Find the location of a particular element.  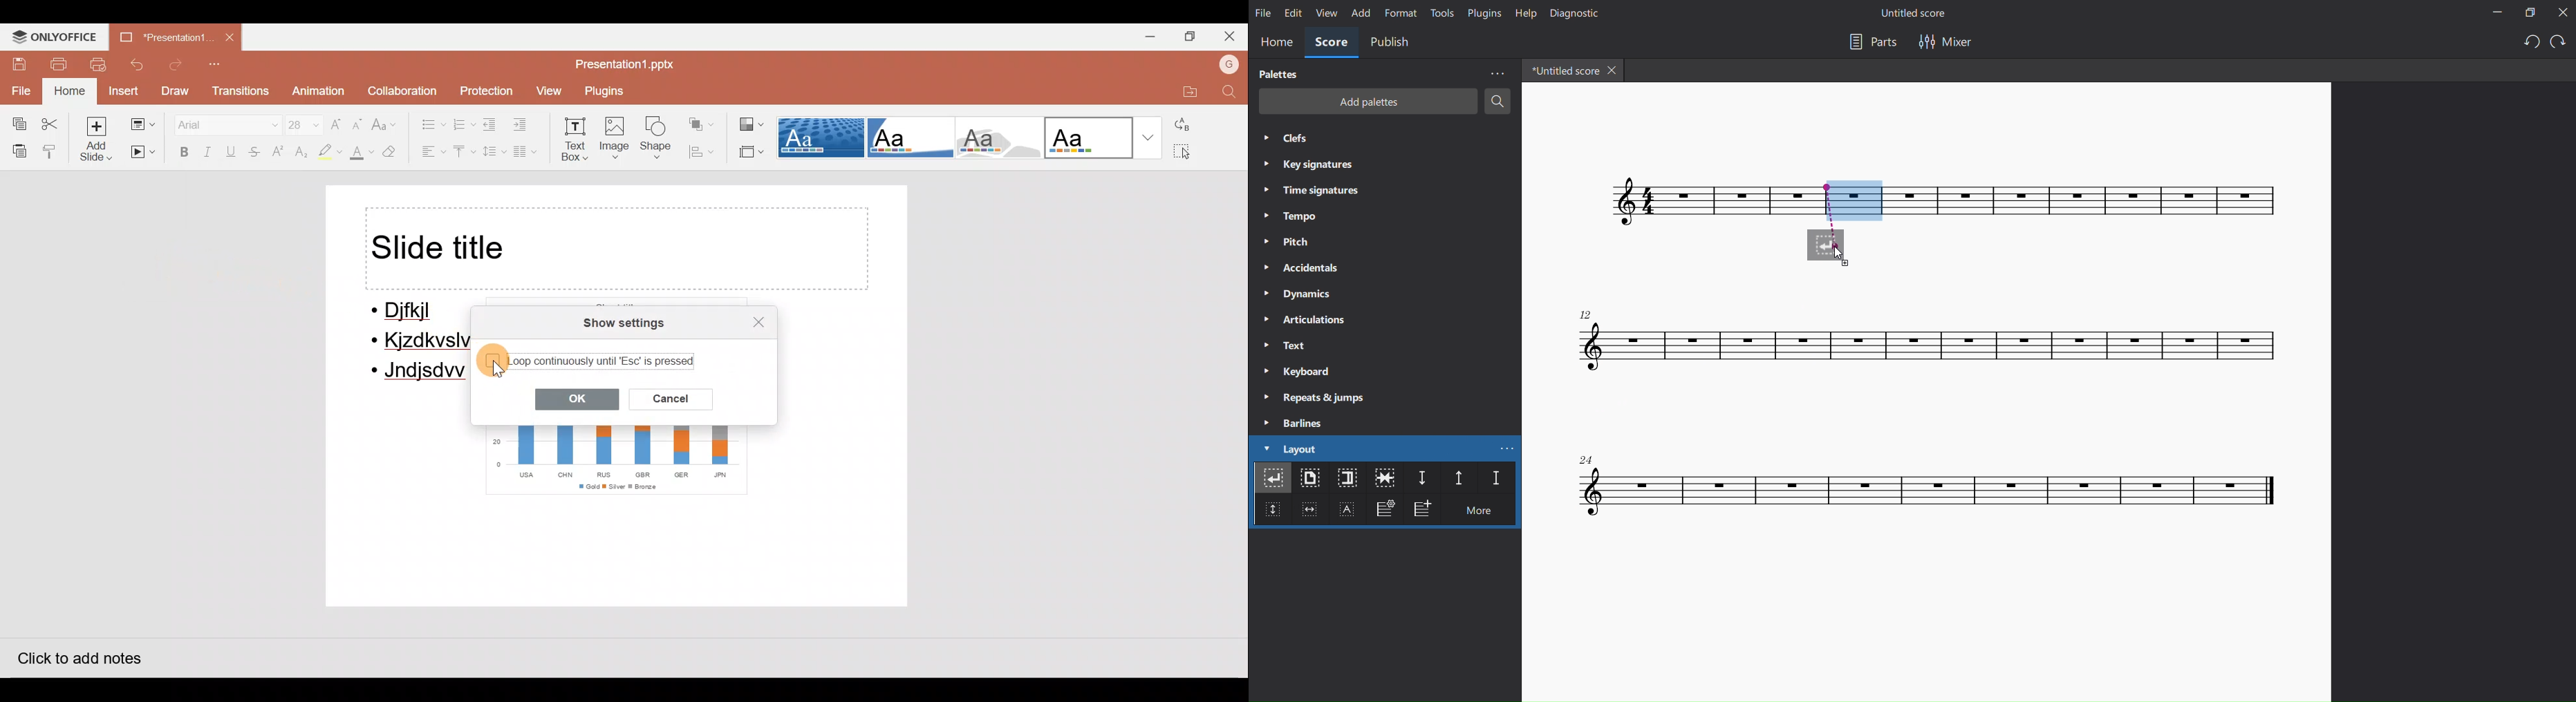

search is located at coordinates (1499, 104).